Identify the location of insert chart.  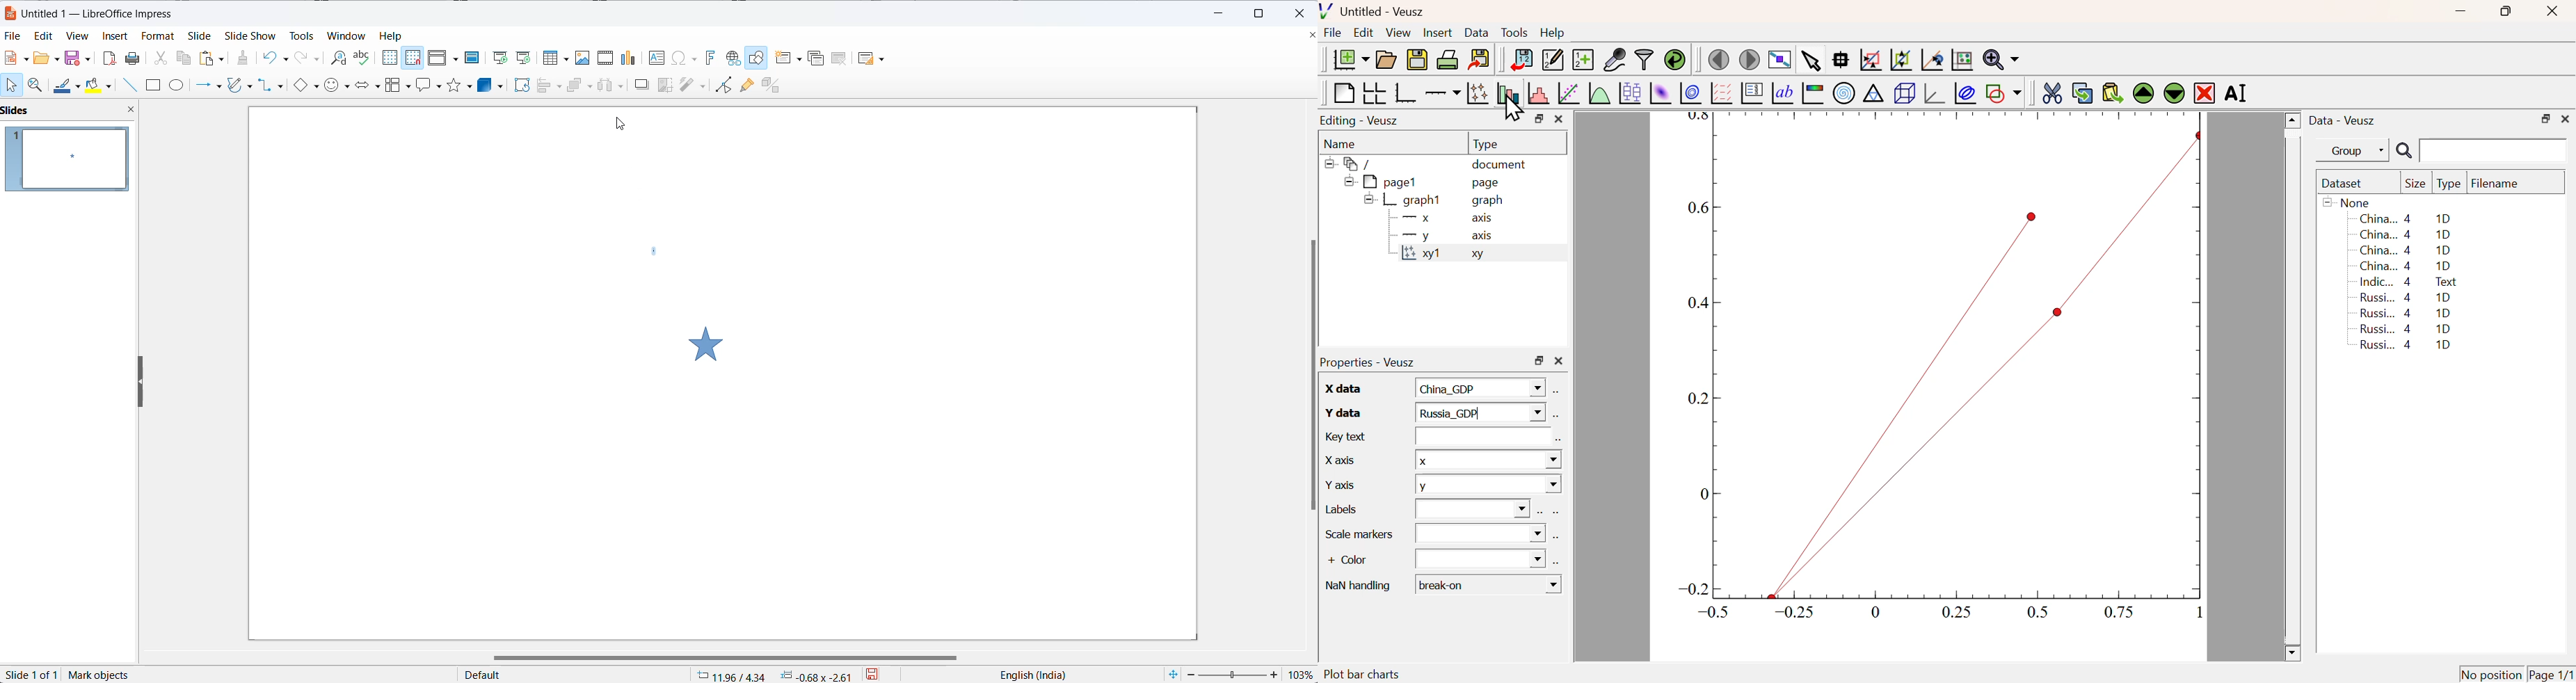
(629, 59).